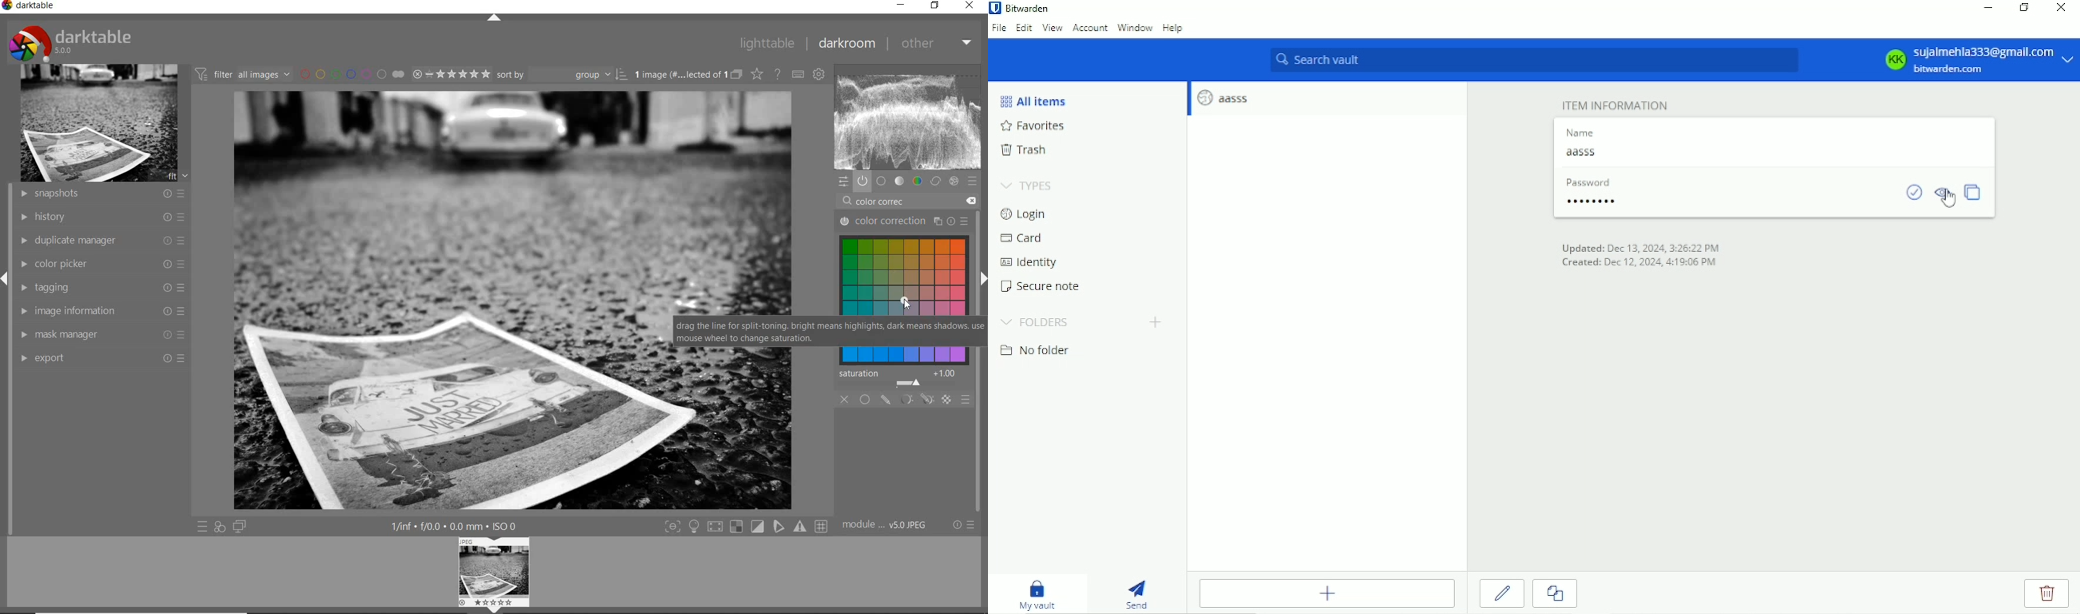 This screenshot has width=2100, height=616. What do you see at coordinates (865, 399) in the screenshot?
I see `uniformly` at bounding box center [865, 399].